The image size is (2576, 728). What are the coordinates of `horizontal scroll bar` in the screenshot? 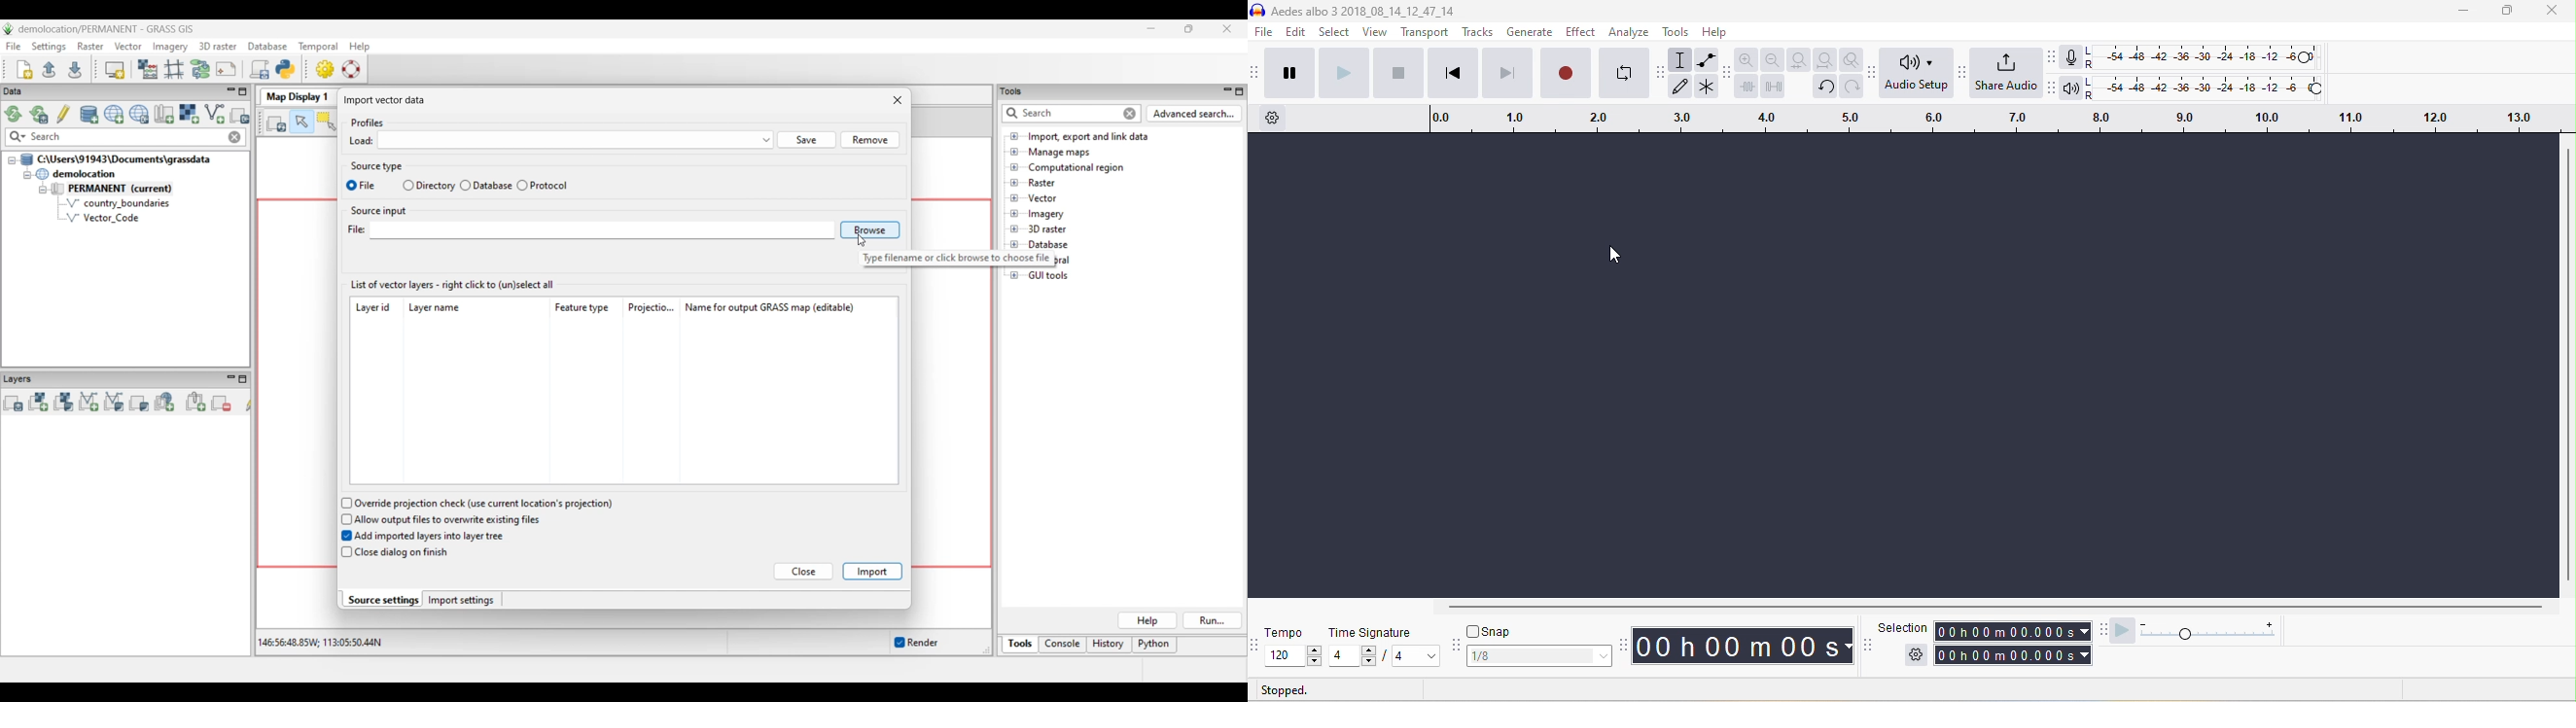 It's located at (2000, 608).